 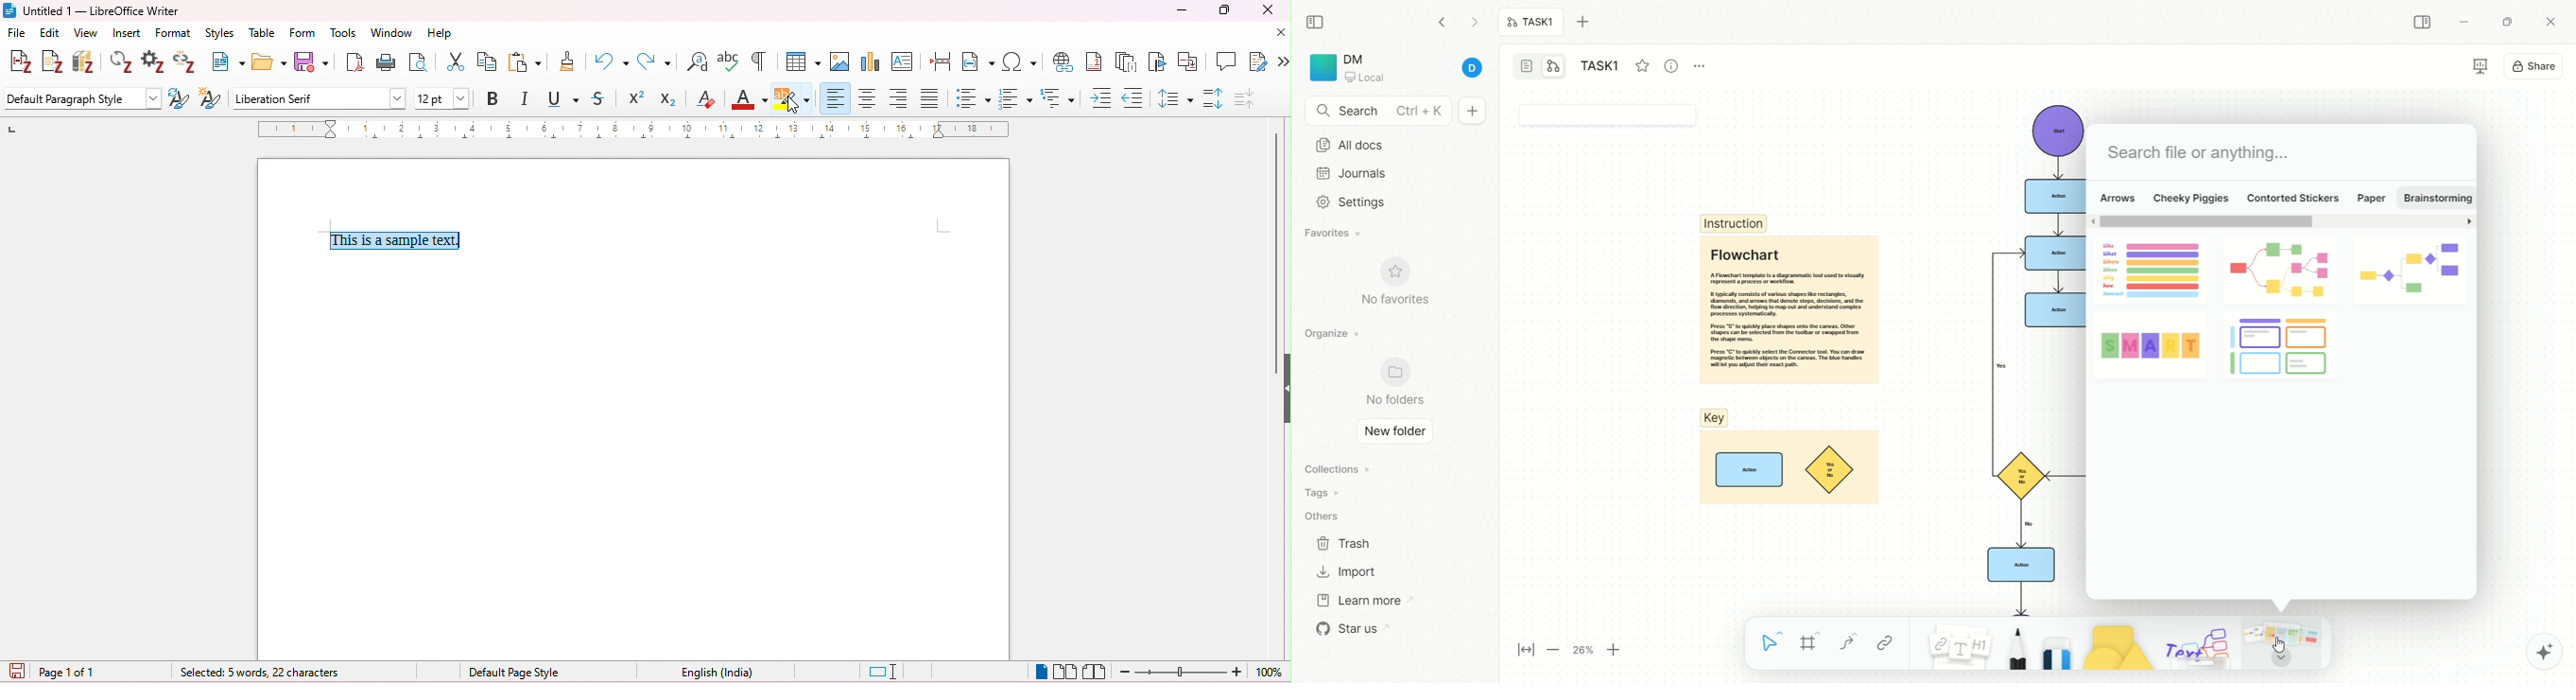 What do you see at coordinates (2116, 197) in the screenshot?
I see `arrows` at bounding box center [2116, 197].